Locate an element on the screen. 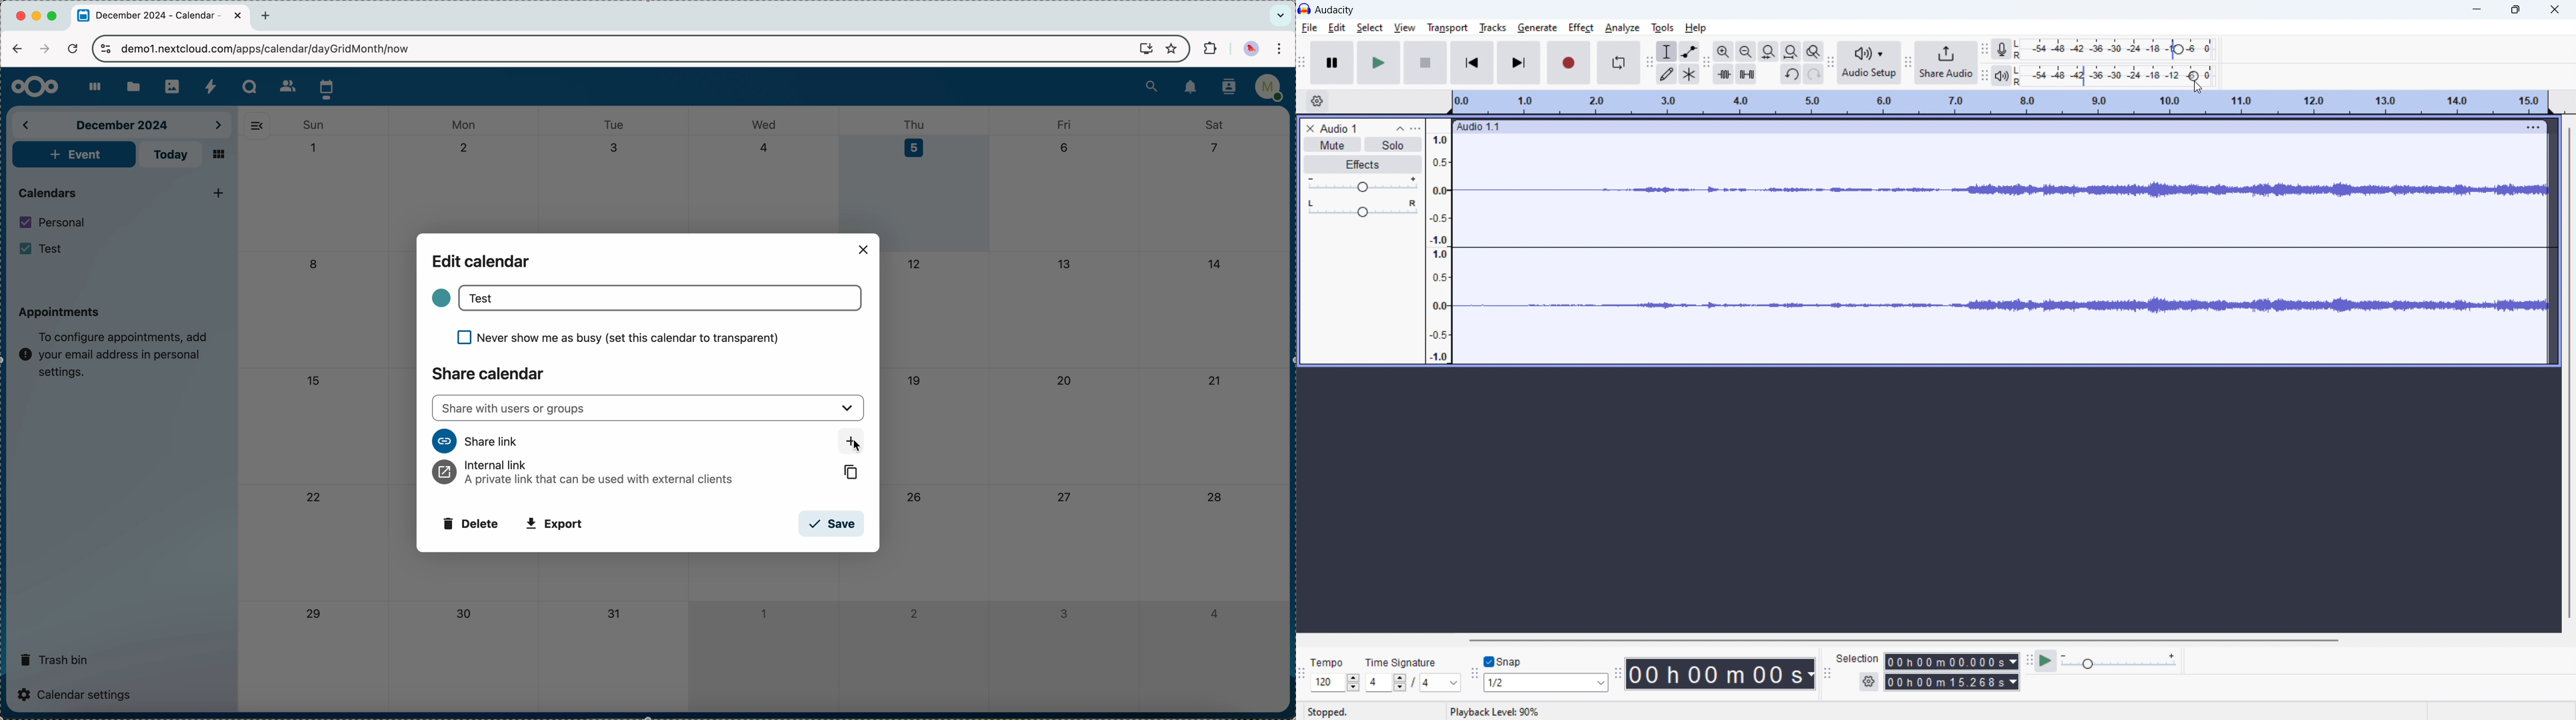 The height and width of the screenshot is (728, 2576). calendar settings is located at coordinates (78, 694).